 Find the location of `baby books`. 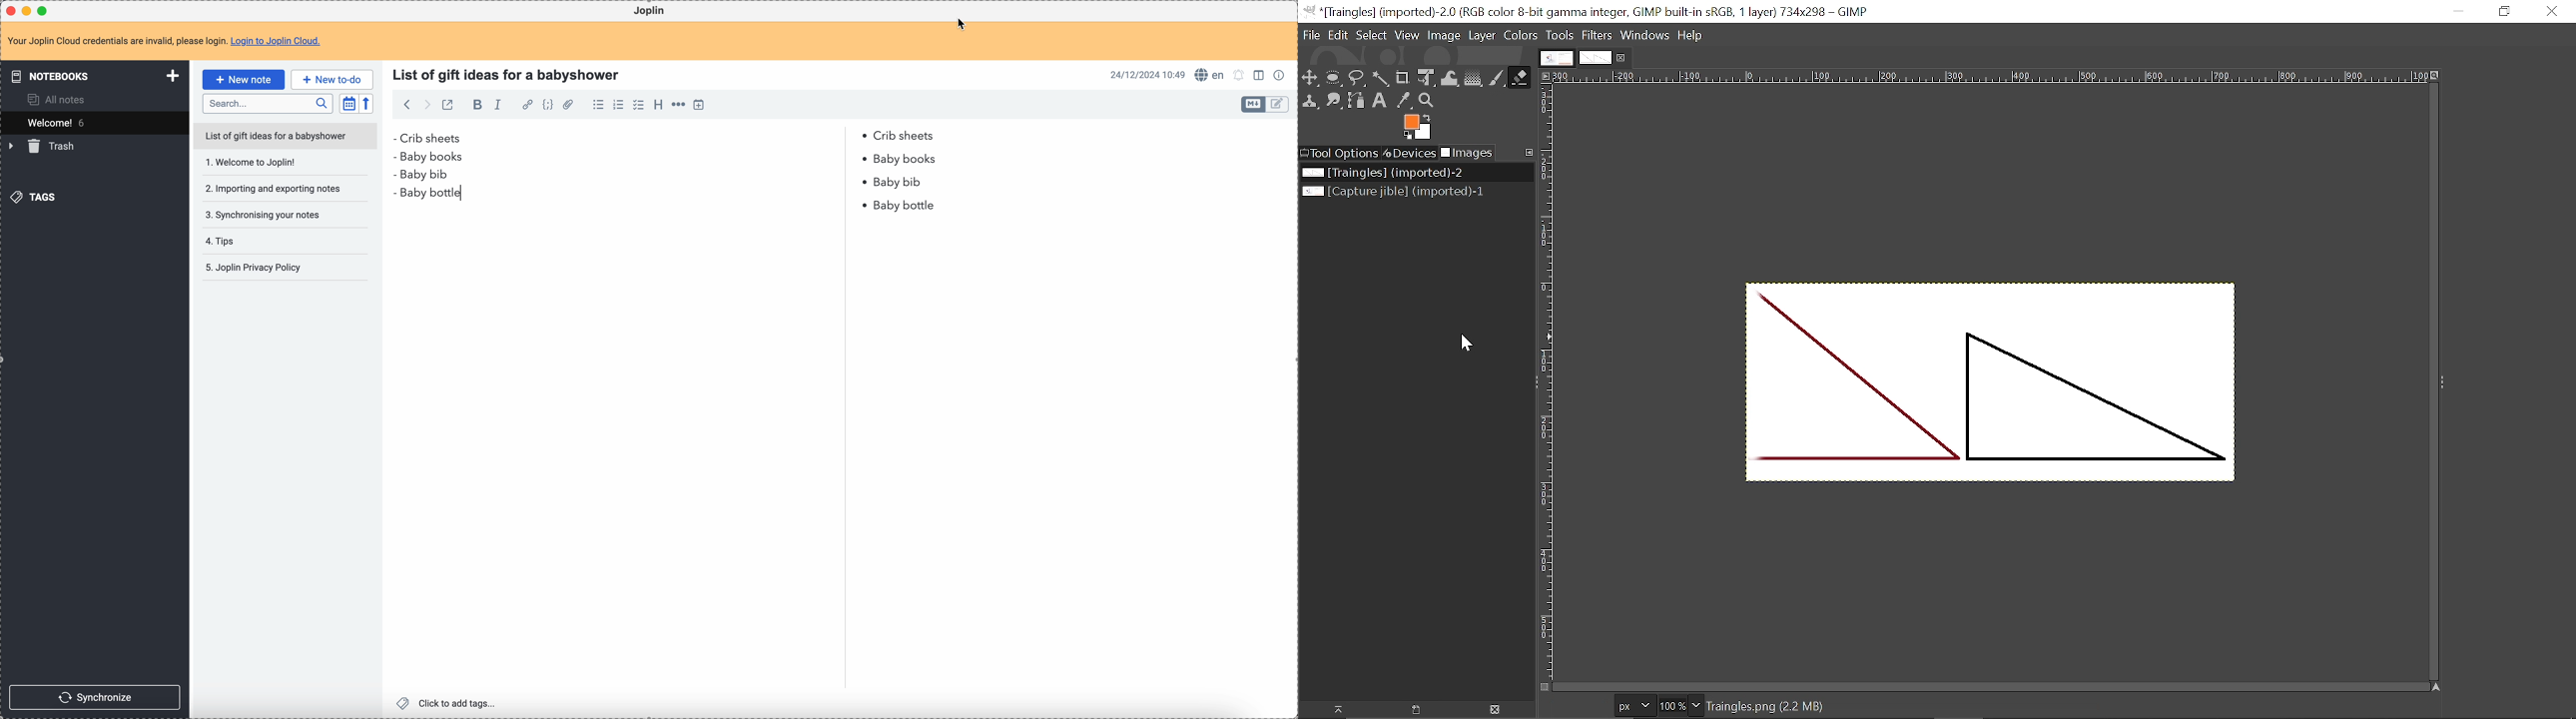

baby books is located at coordinates (908, 159).